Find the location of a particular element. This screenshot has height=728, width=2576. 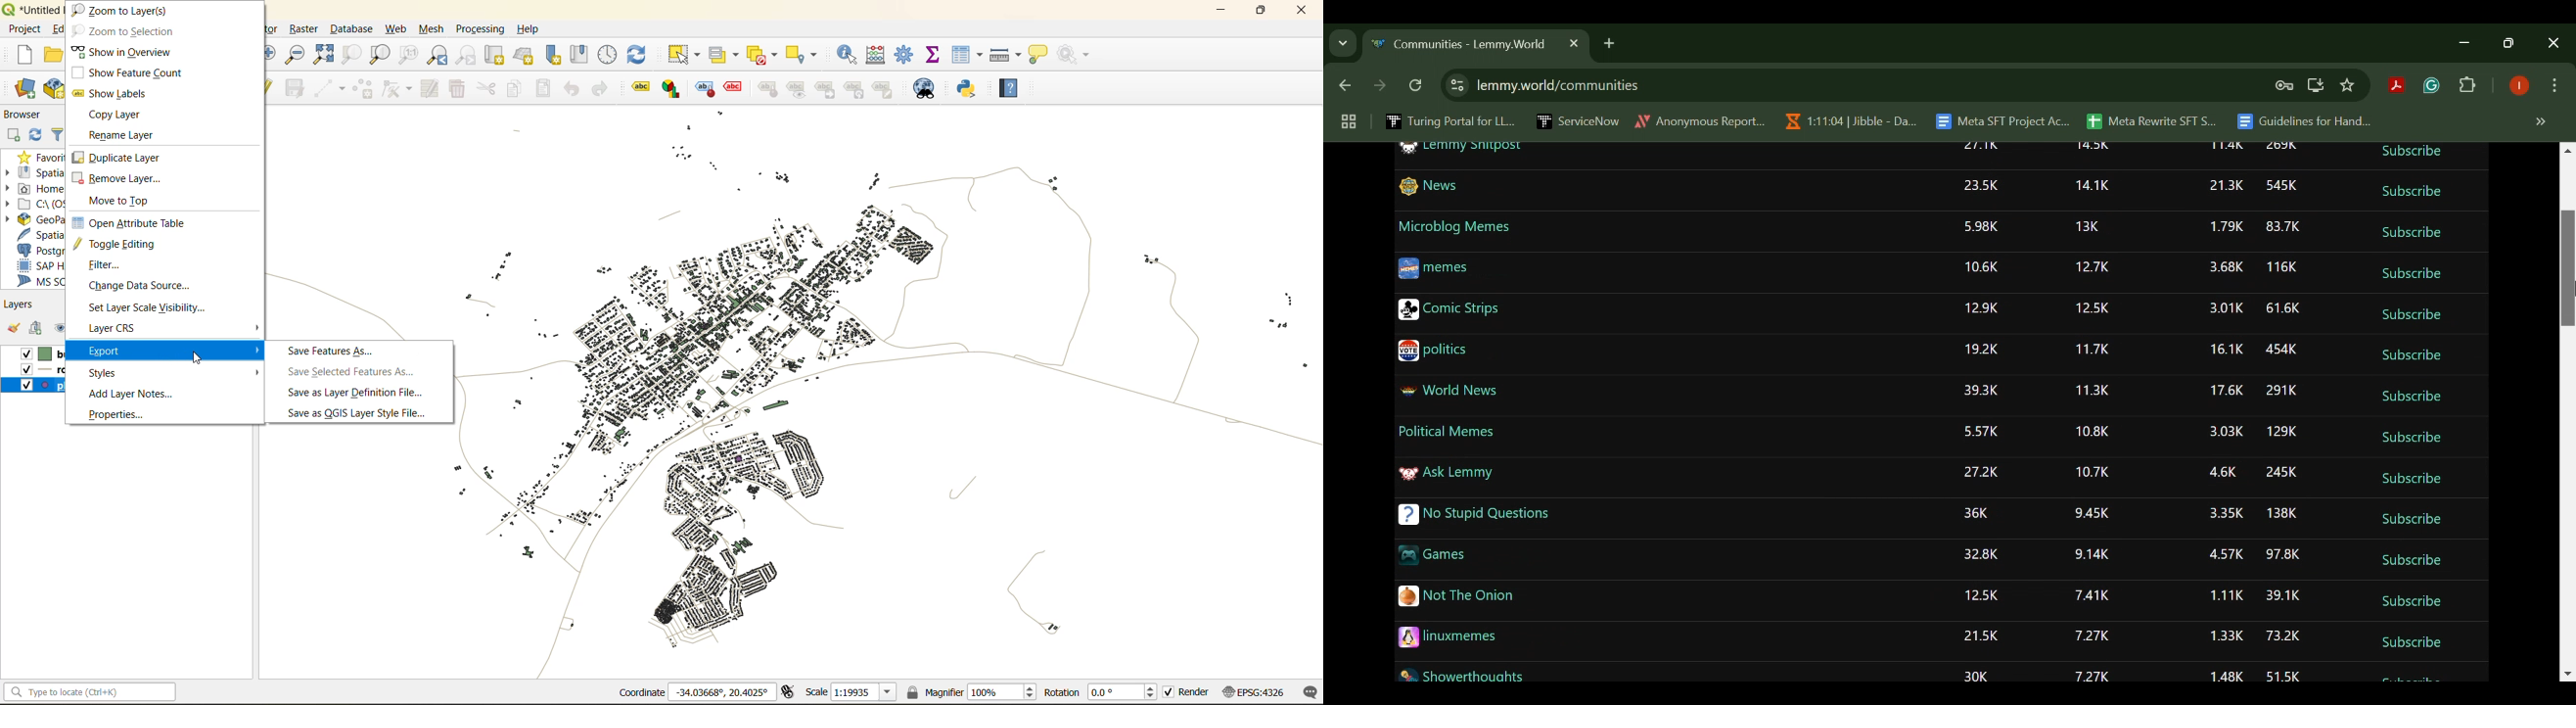

Communities - Lemmy.World is located at coordinates (1458, 45).